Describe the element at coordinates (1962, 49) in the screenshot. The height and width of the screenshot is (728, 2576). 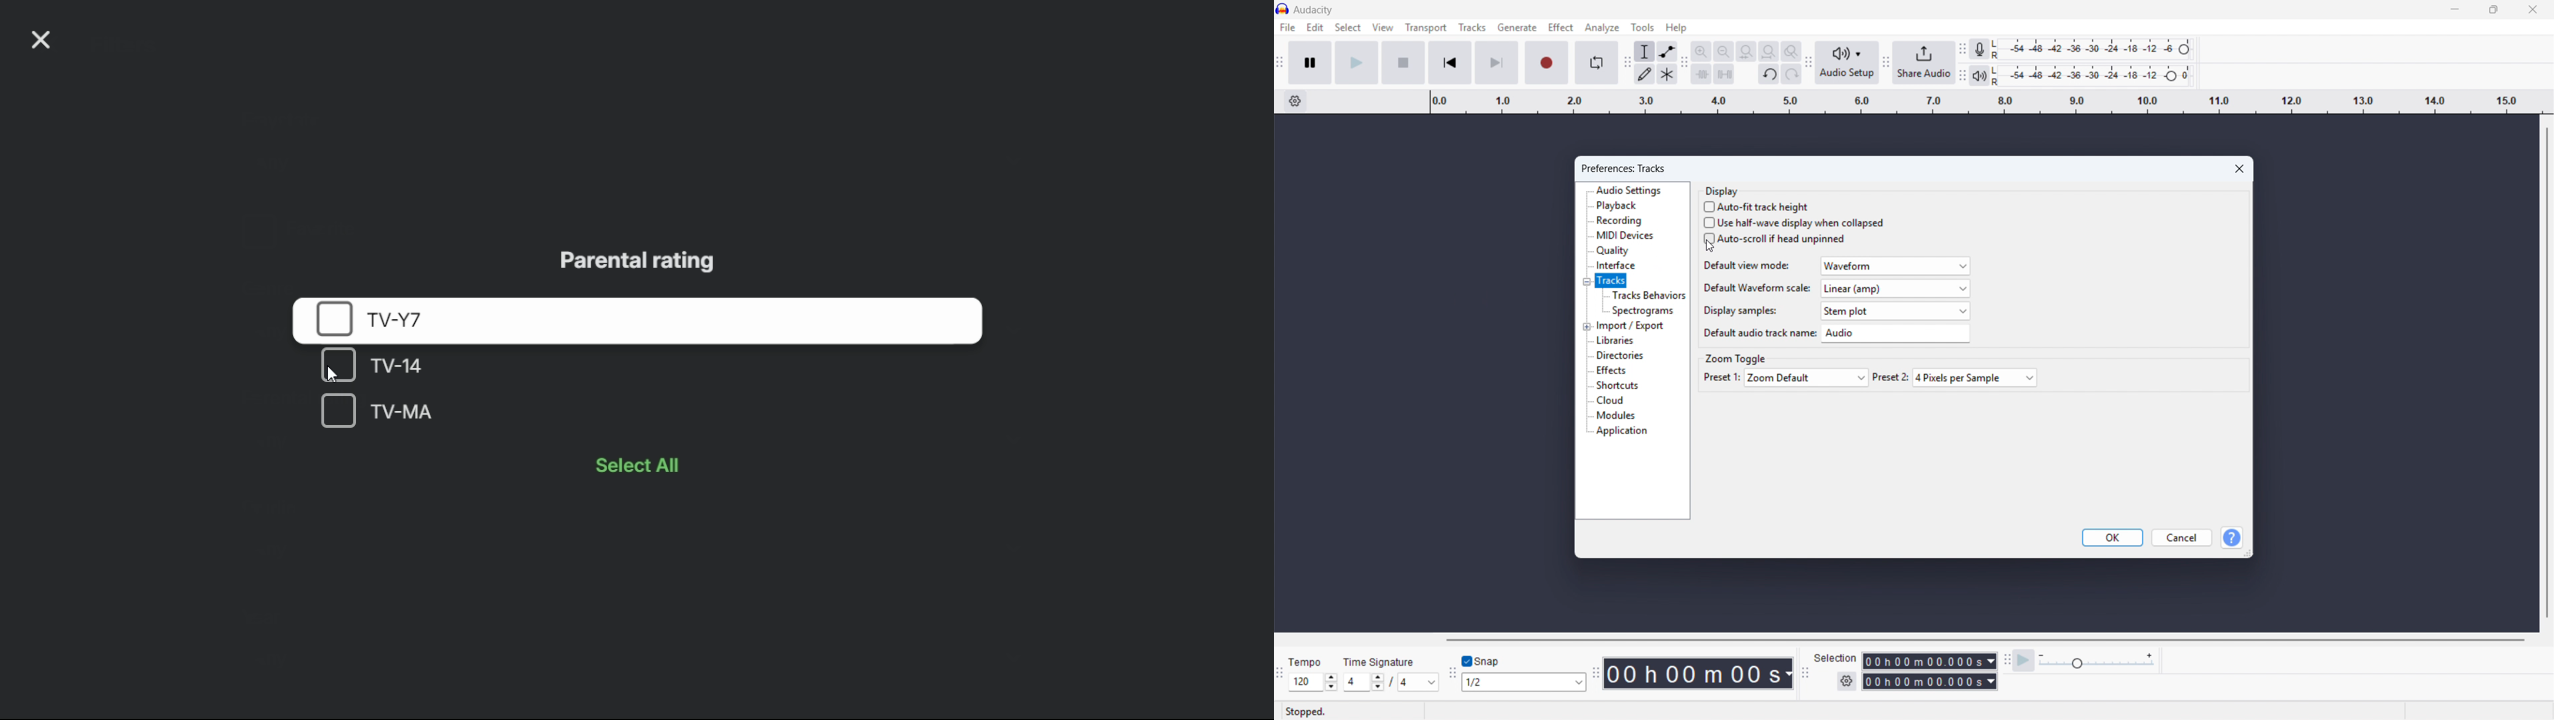
I see `recording meter toolbar` at that location.